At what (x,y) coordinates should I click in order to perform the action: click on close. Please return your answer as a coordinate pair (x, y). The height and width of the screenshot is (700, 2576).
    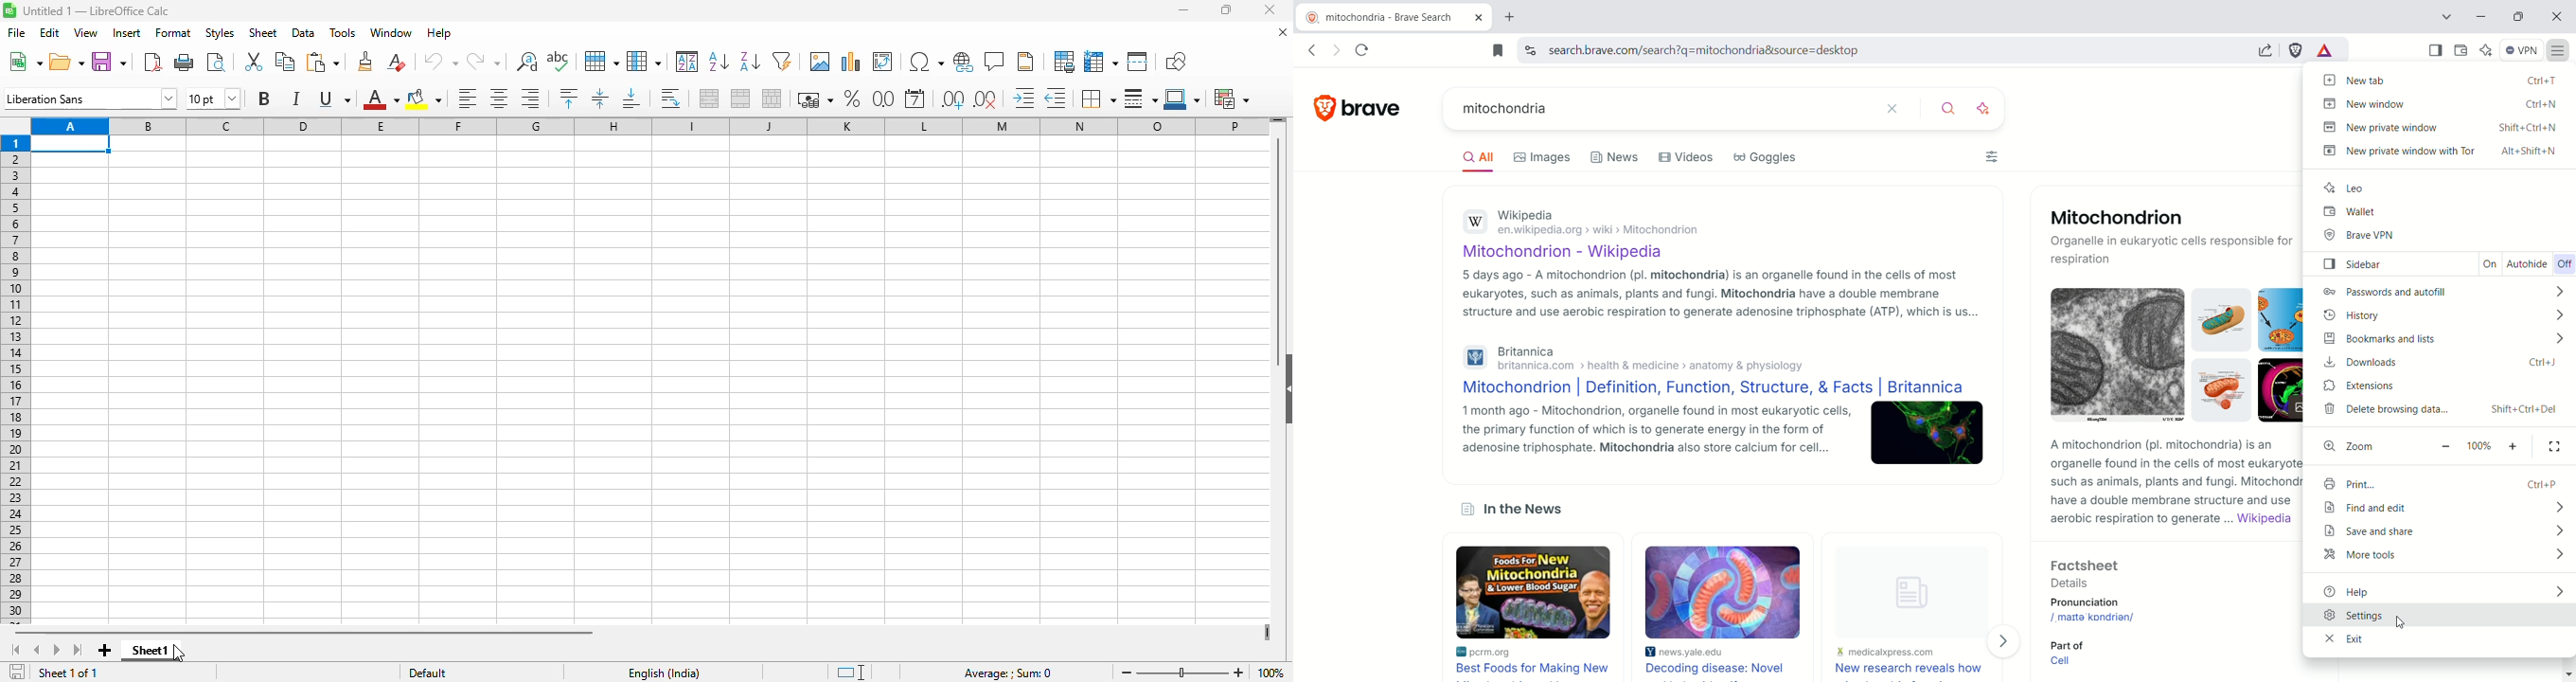
    Looking at the image, I should click on (1270, 9).